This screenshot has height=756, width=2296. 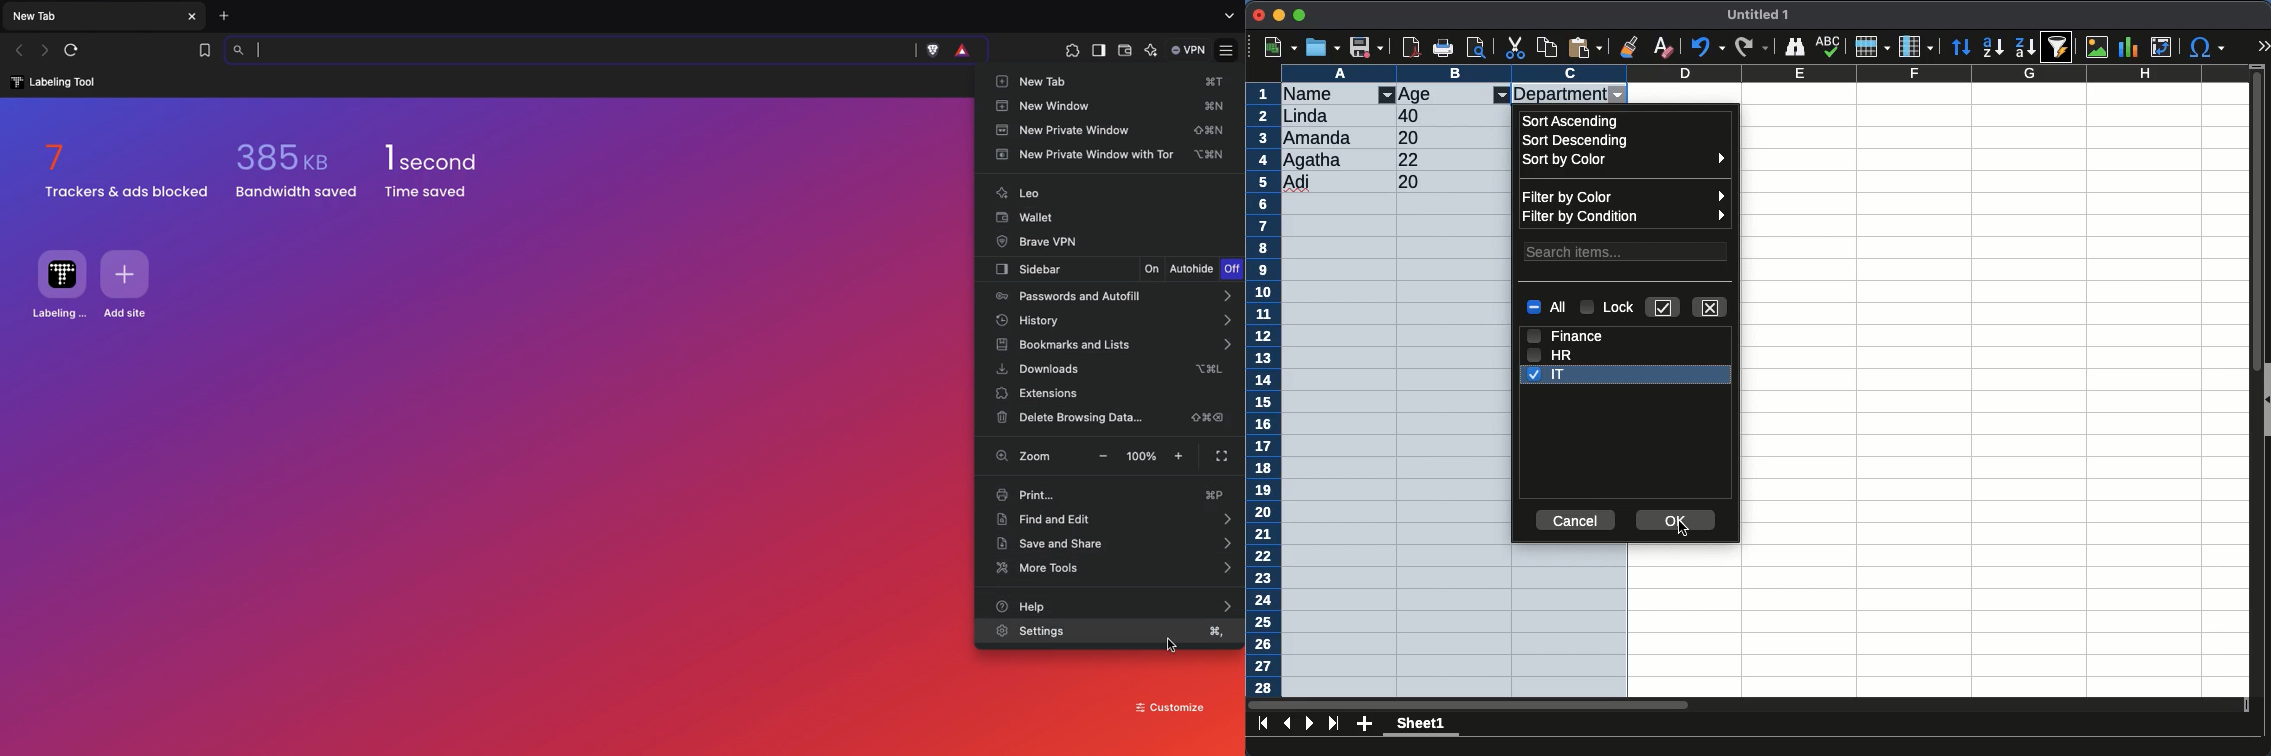 What do you see at coordinates (1683, 530) in the screenshot?
I see `cursor` at bounding box center [1683, 530].